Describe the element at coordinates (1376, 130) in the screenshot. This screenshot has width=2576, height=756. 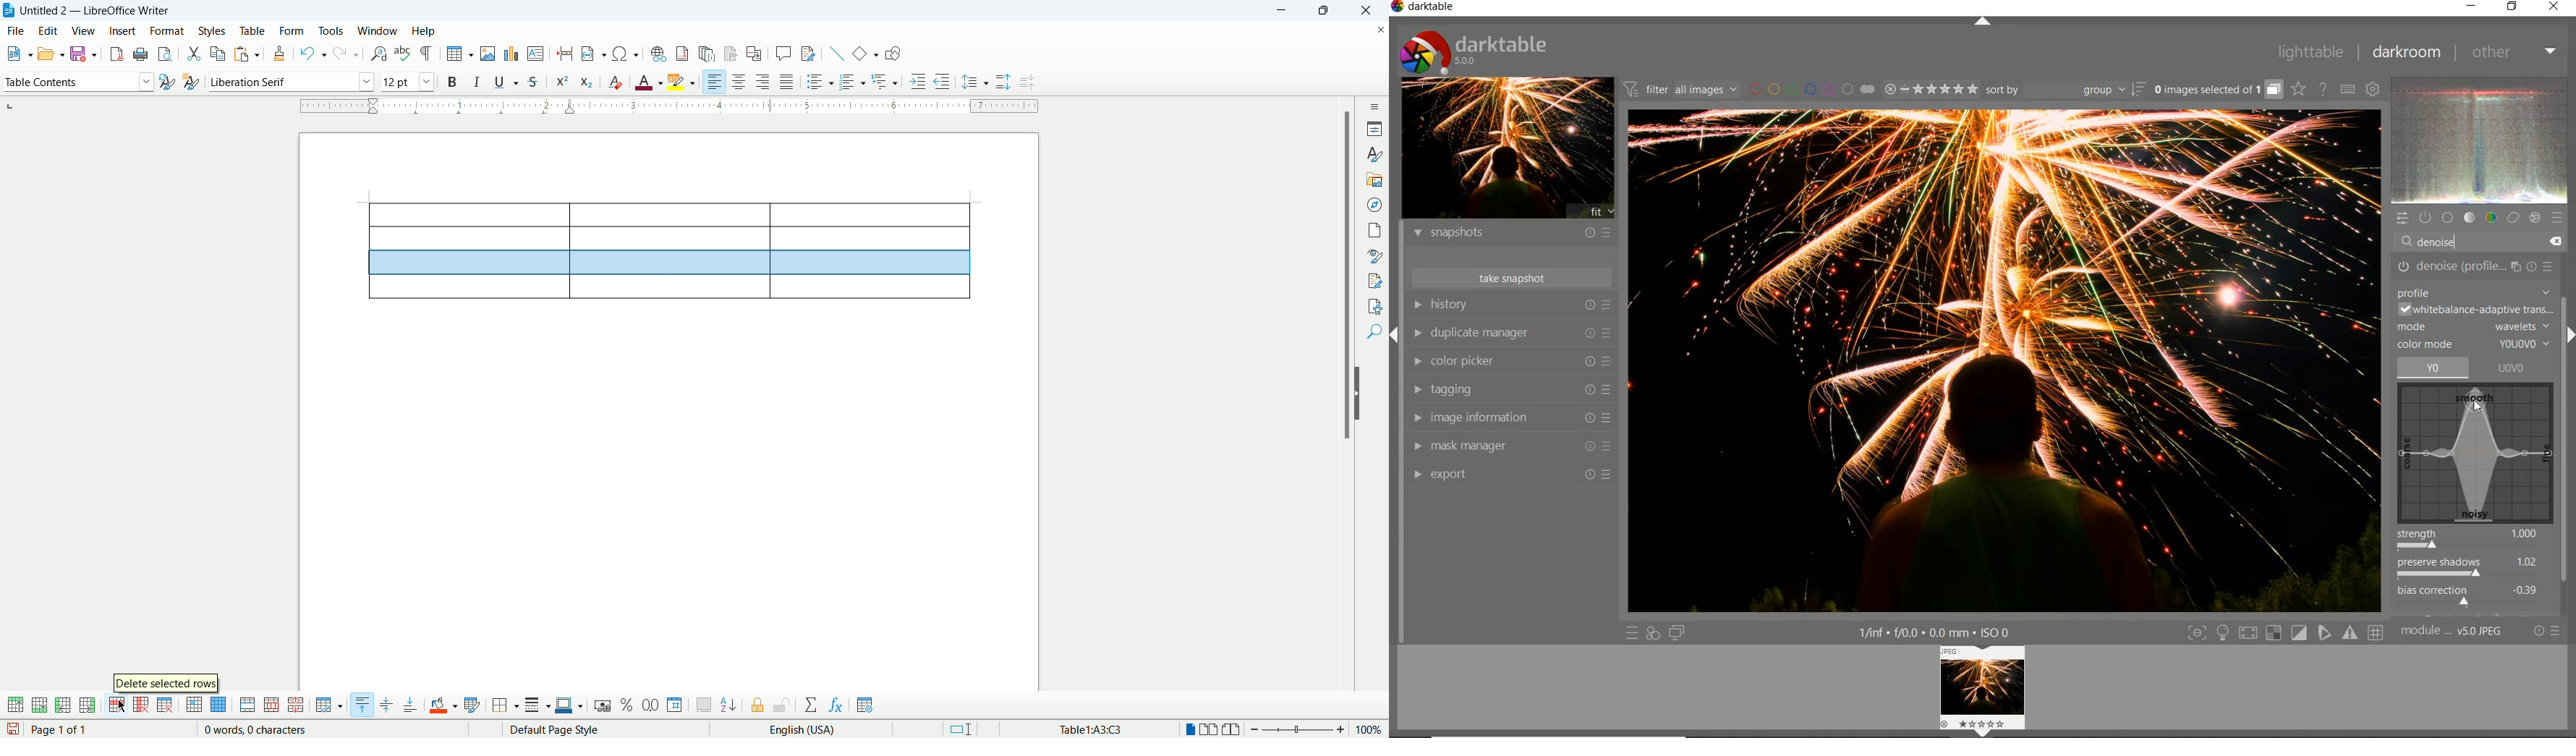
I see `properties` at that location.